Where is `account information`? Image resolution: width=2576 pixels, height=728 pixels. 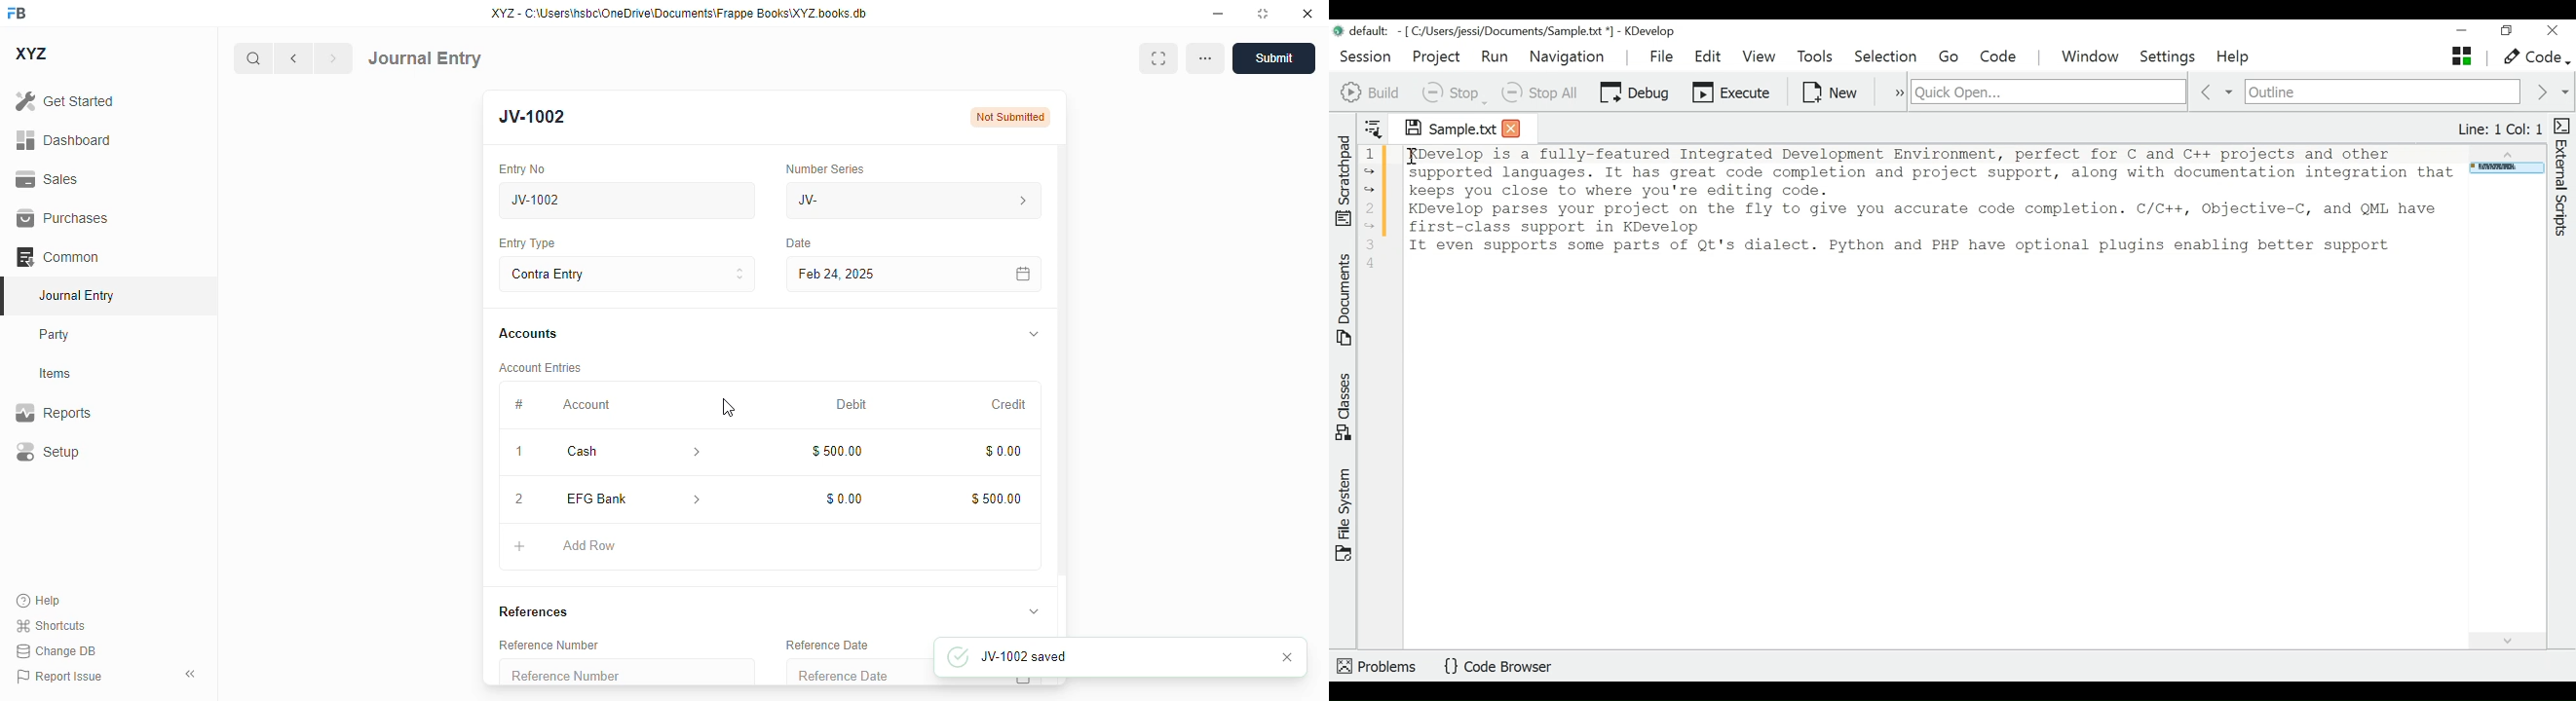
account information is located at coordinates (698, 498).